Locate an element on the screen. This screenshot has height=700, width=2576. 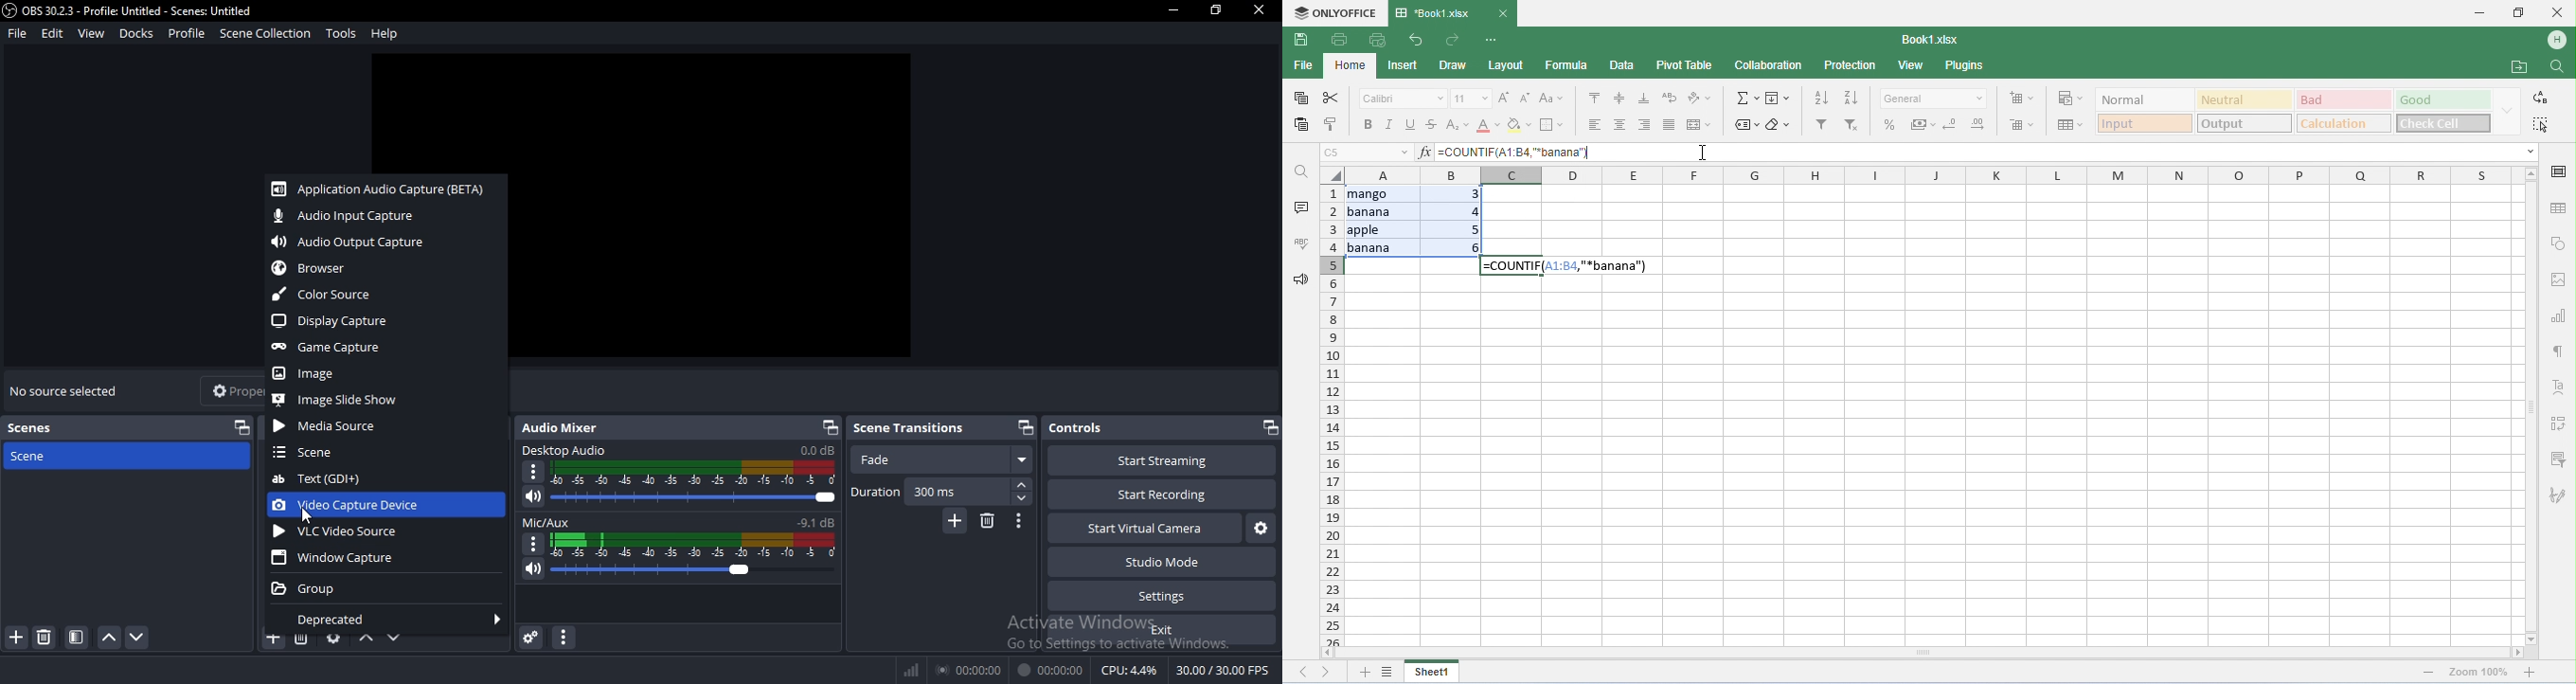
formula typed for COUNTIF function to count cells containing "banana" is located at coordinates (1519, 153).